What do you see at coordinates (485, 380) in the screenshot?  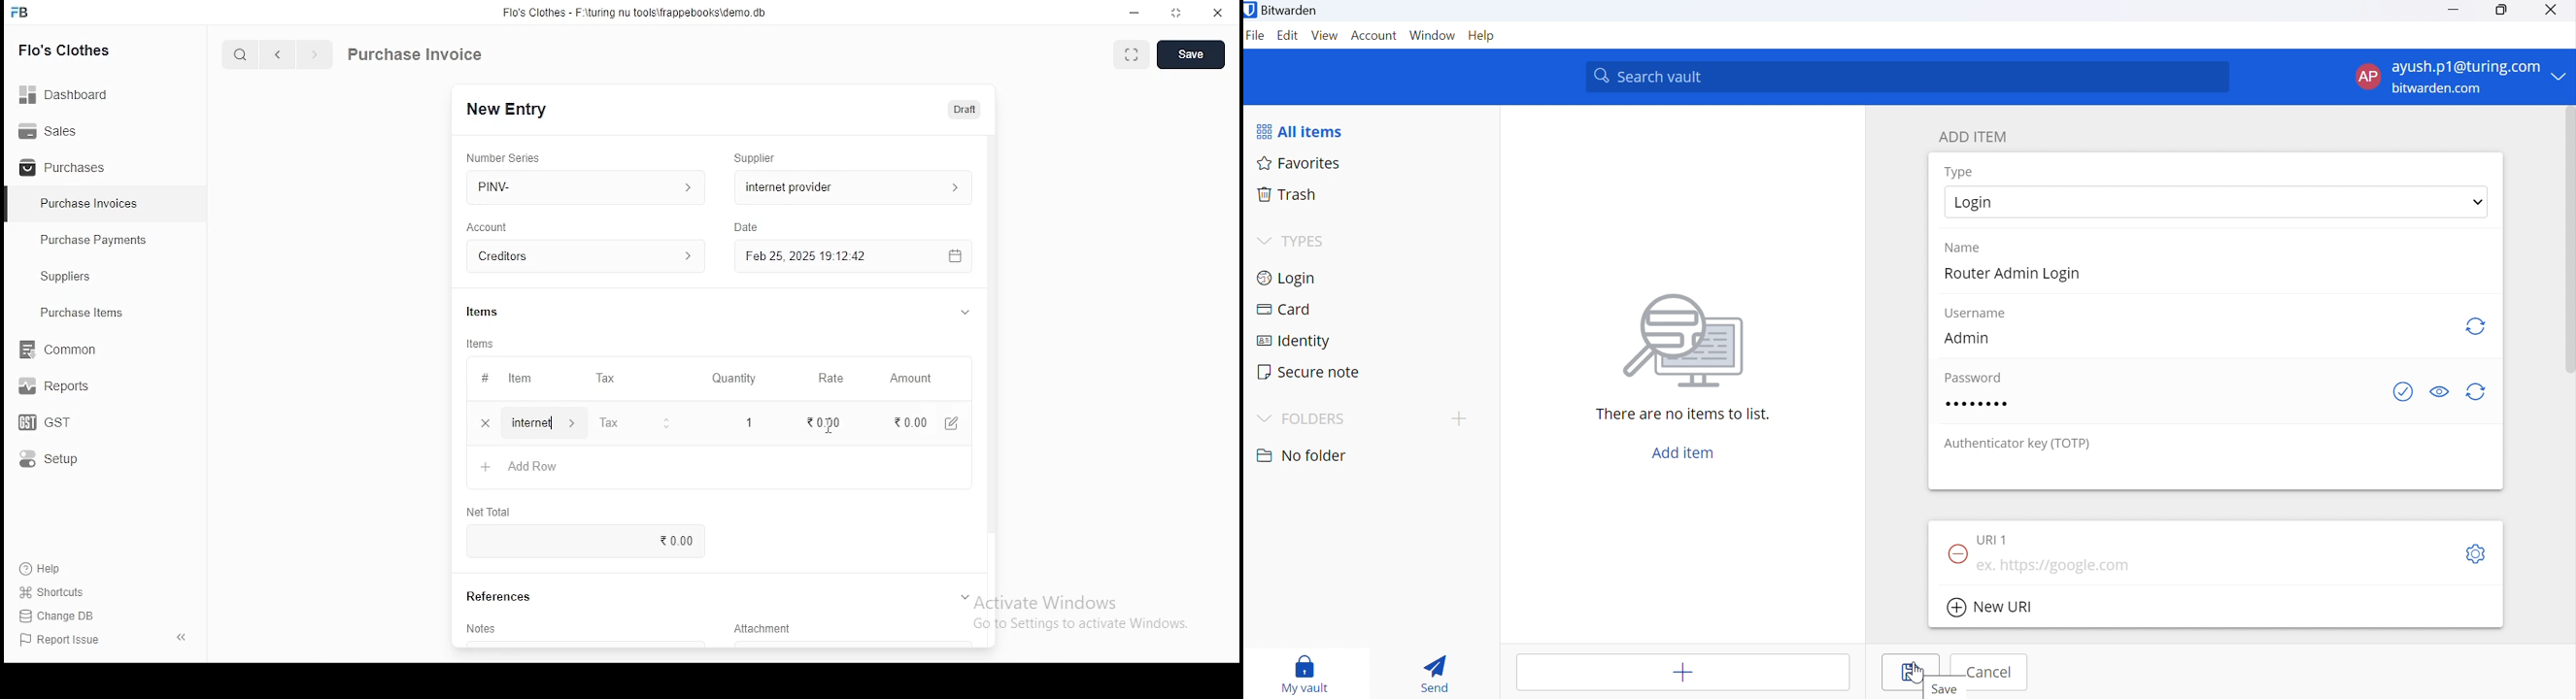 I see `#` at bounding box center [485, 380].